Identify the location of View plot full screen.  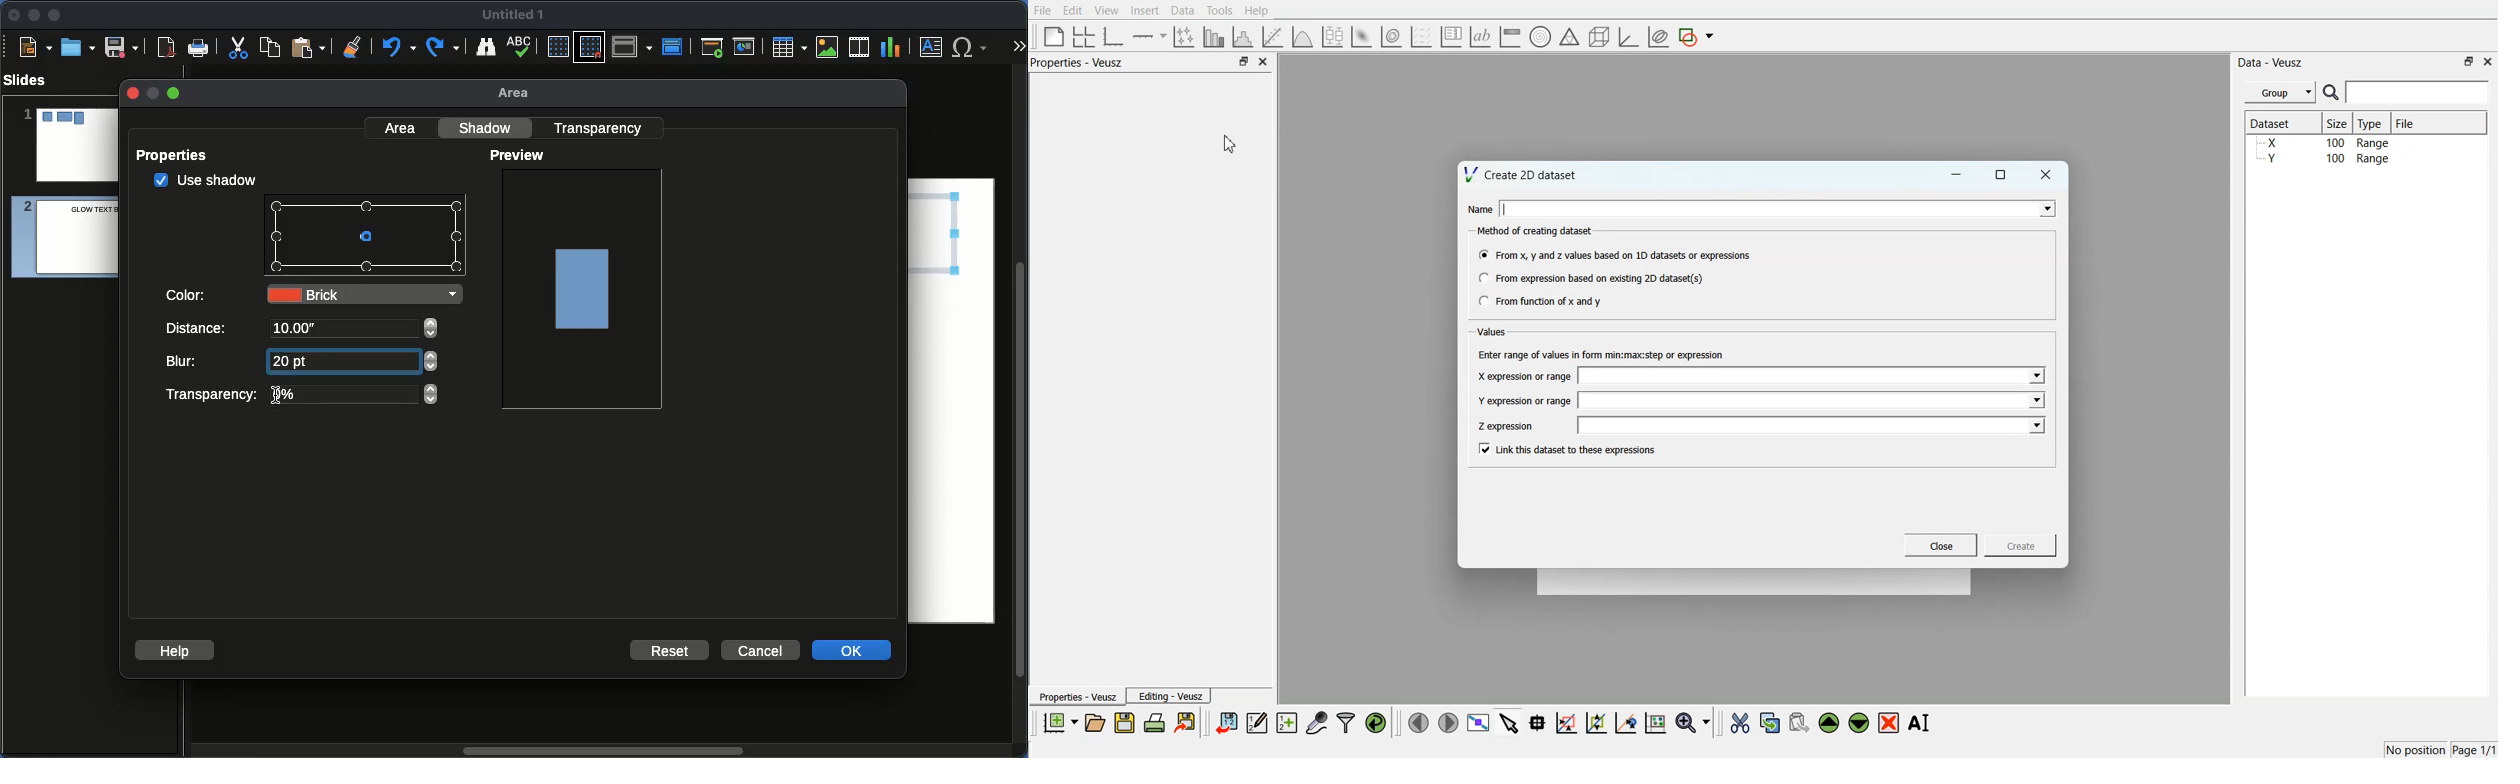
(1479, 722).